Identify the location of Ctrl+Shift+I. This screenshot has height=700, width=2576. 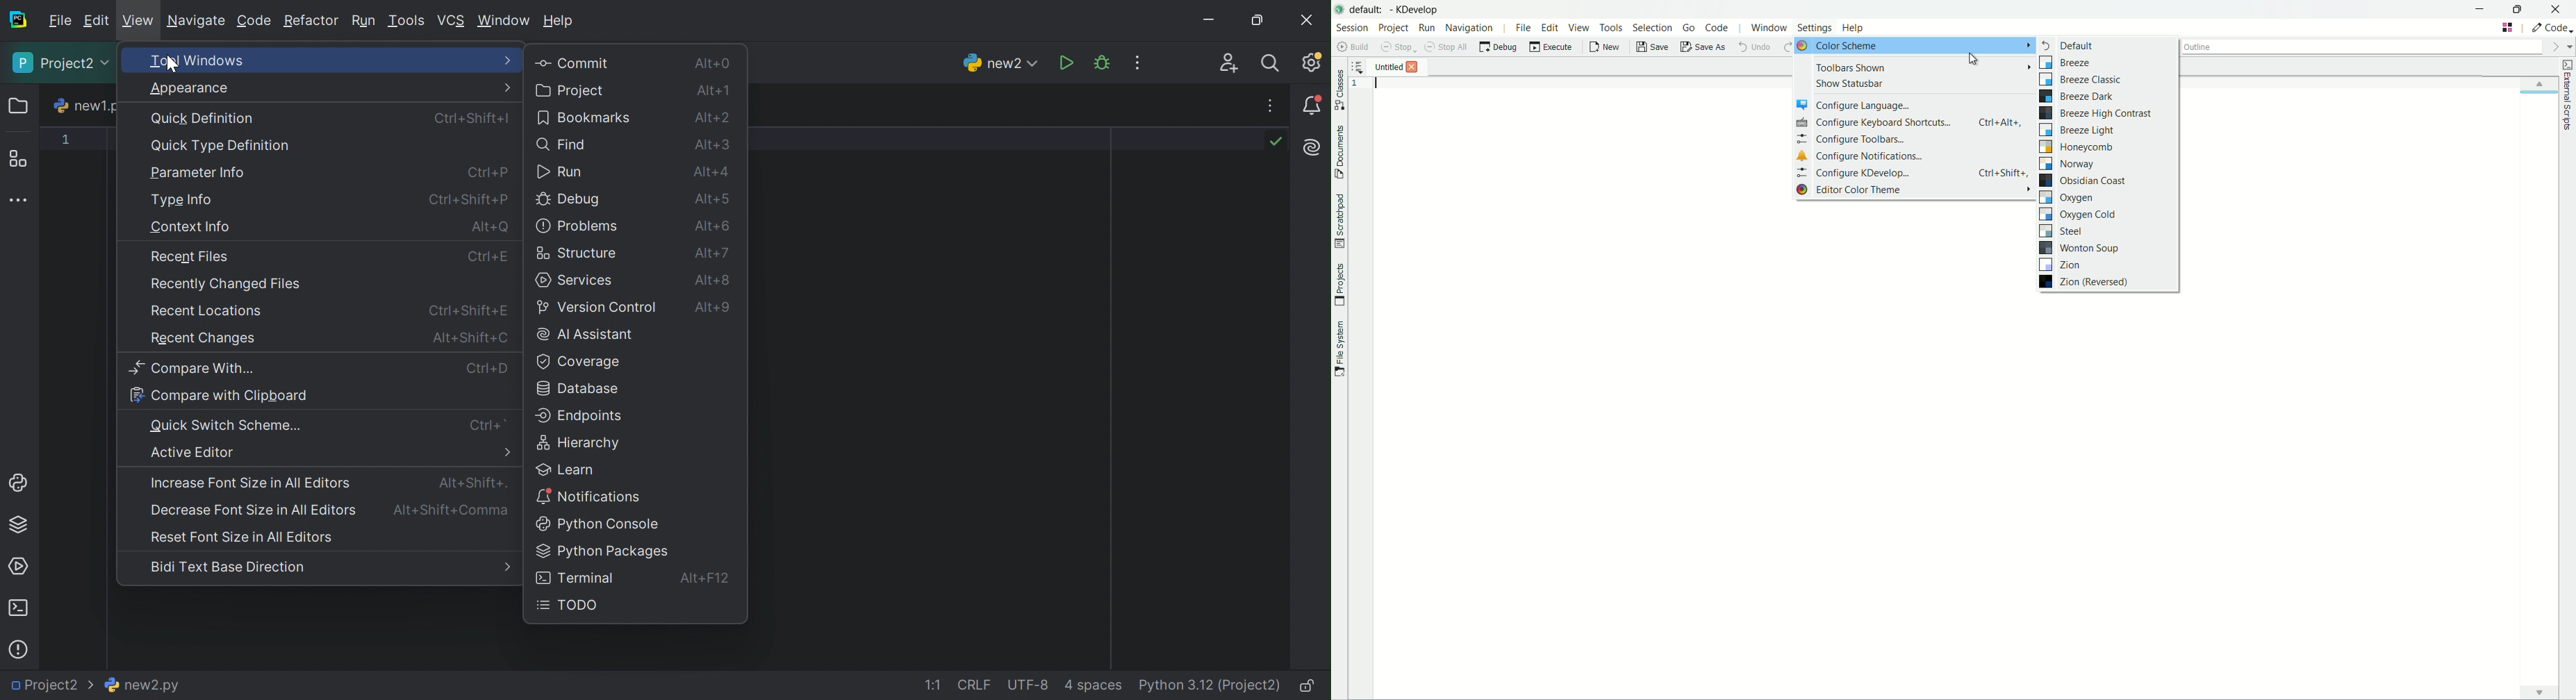
(474, 116).